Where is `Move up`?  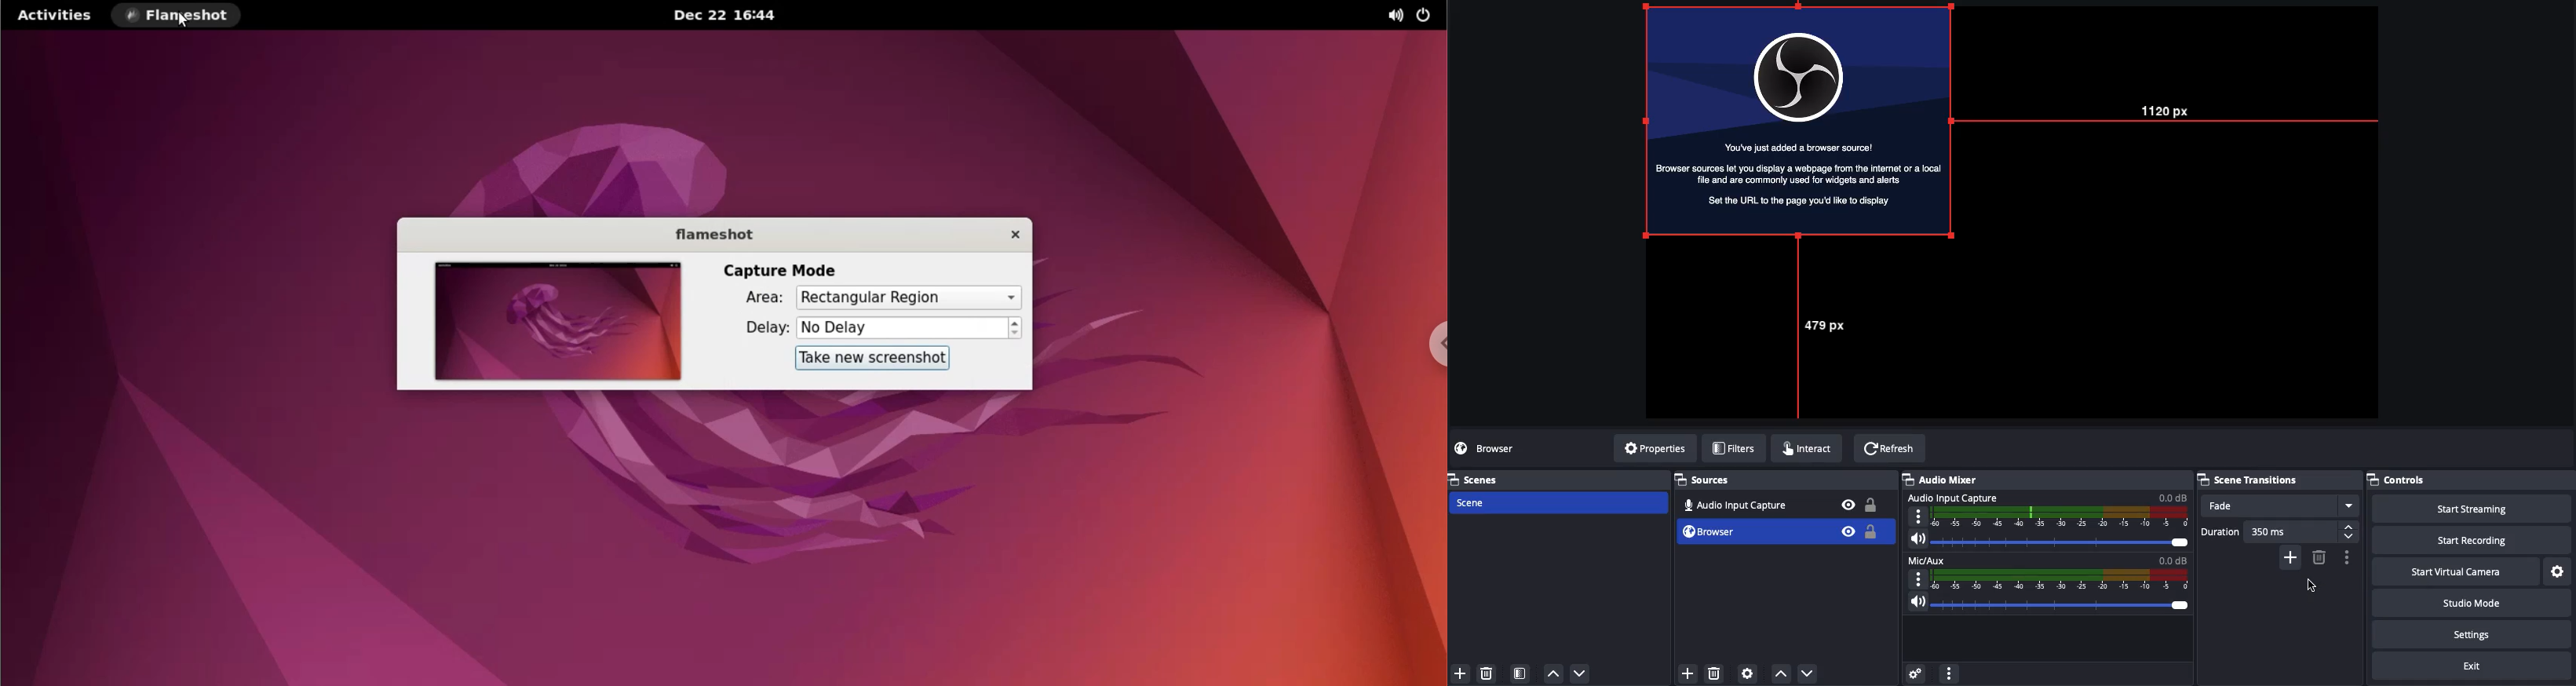 Move up is located at coordinates (1780, 675).